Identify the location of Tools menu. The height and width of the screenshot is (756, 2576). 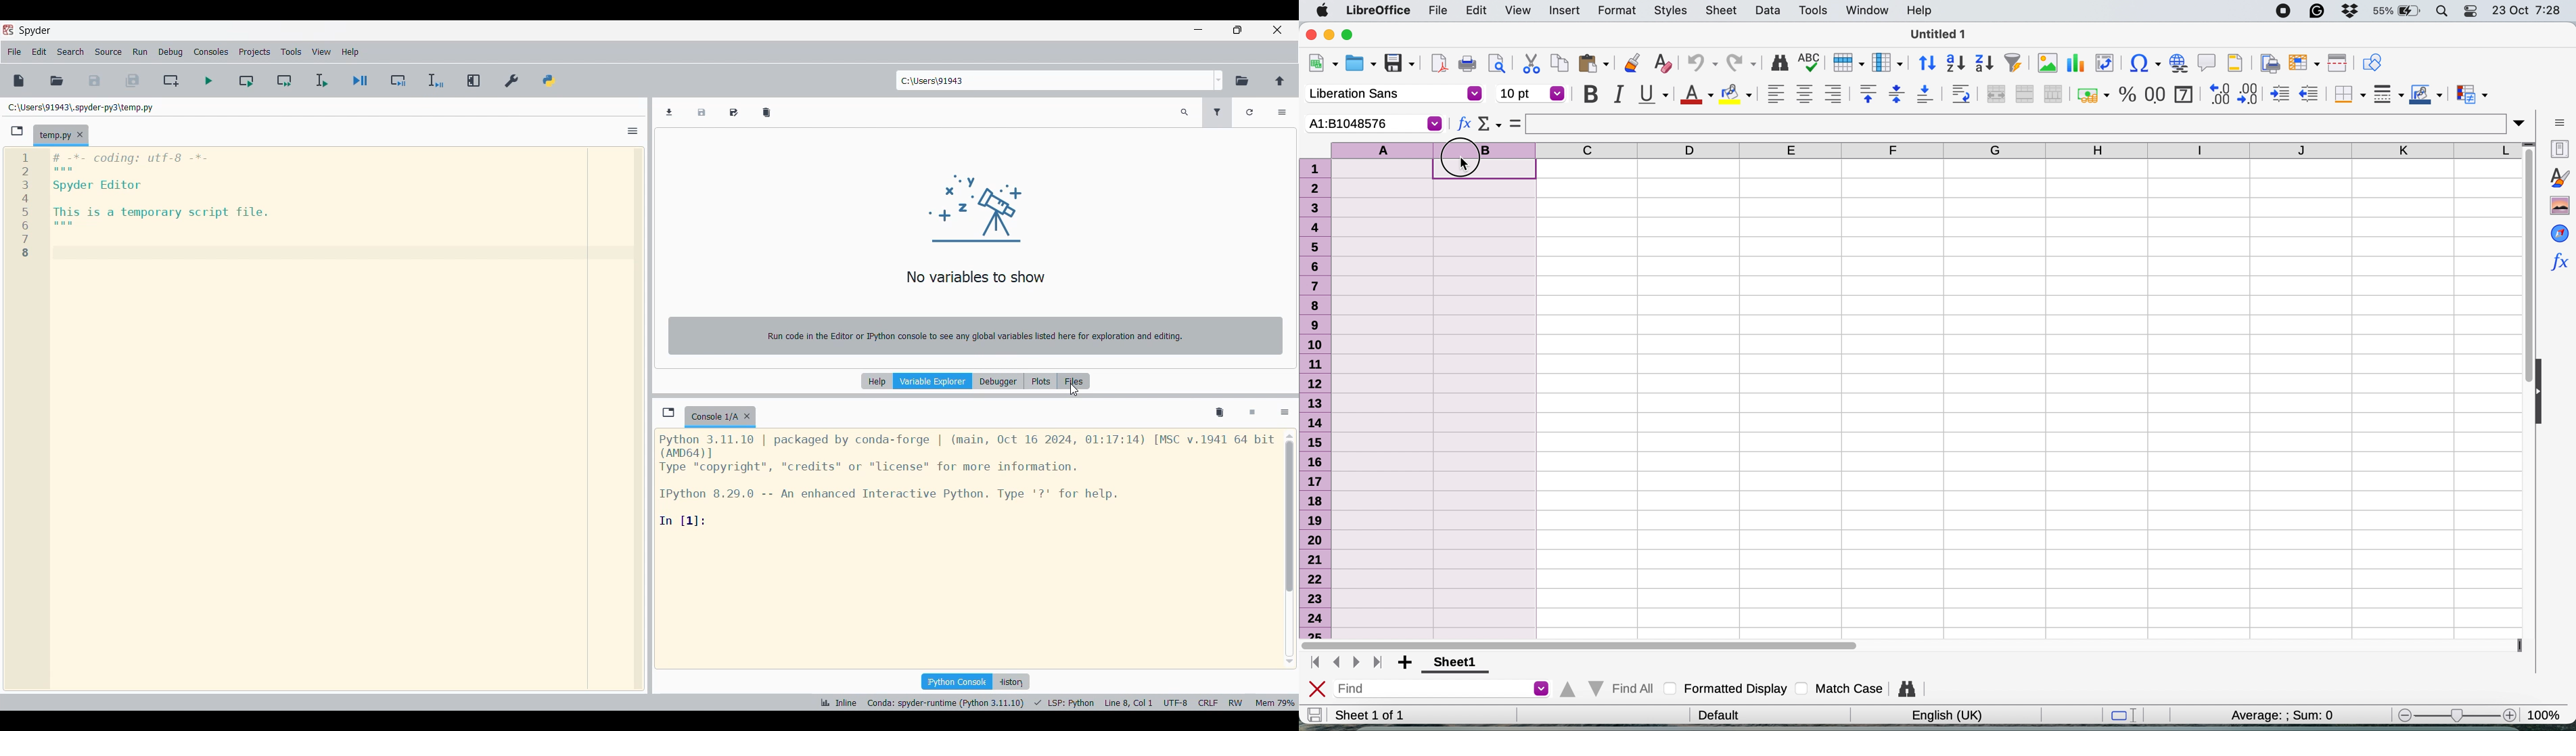
(292, 51).